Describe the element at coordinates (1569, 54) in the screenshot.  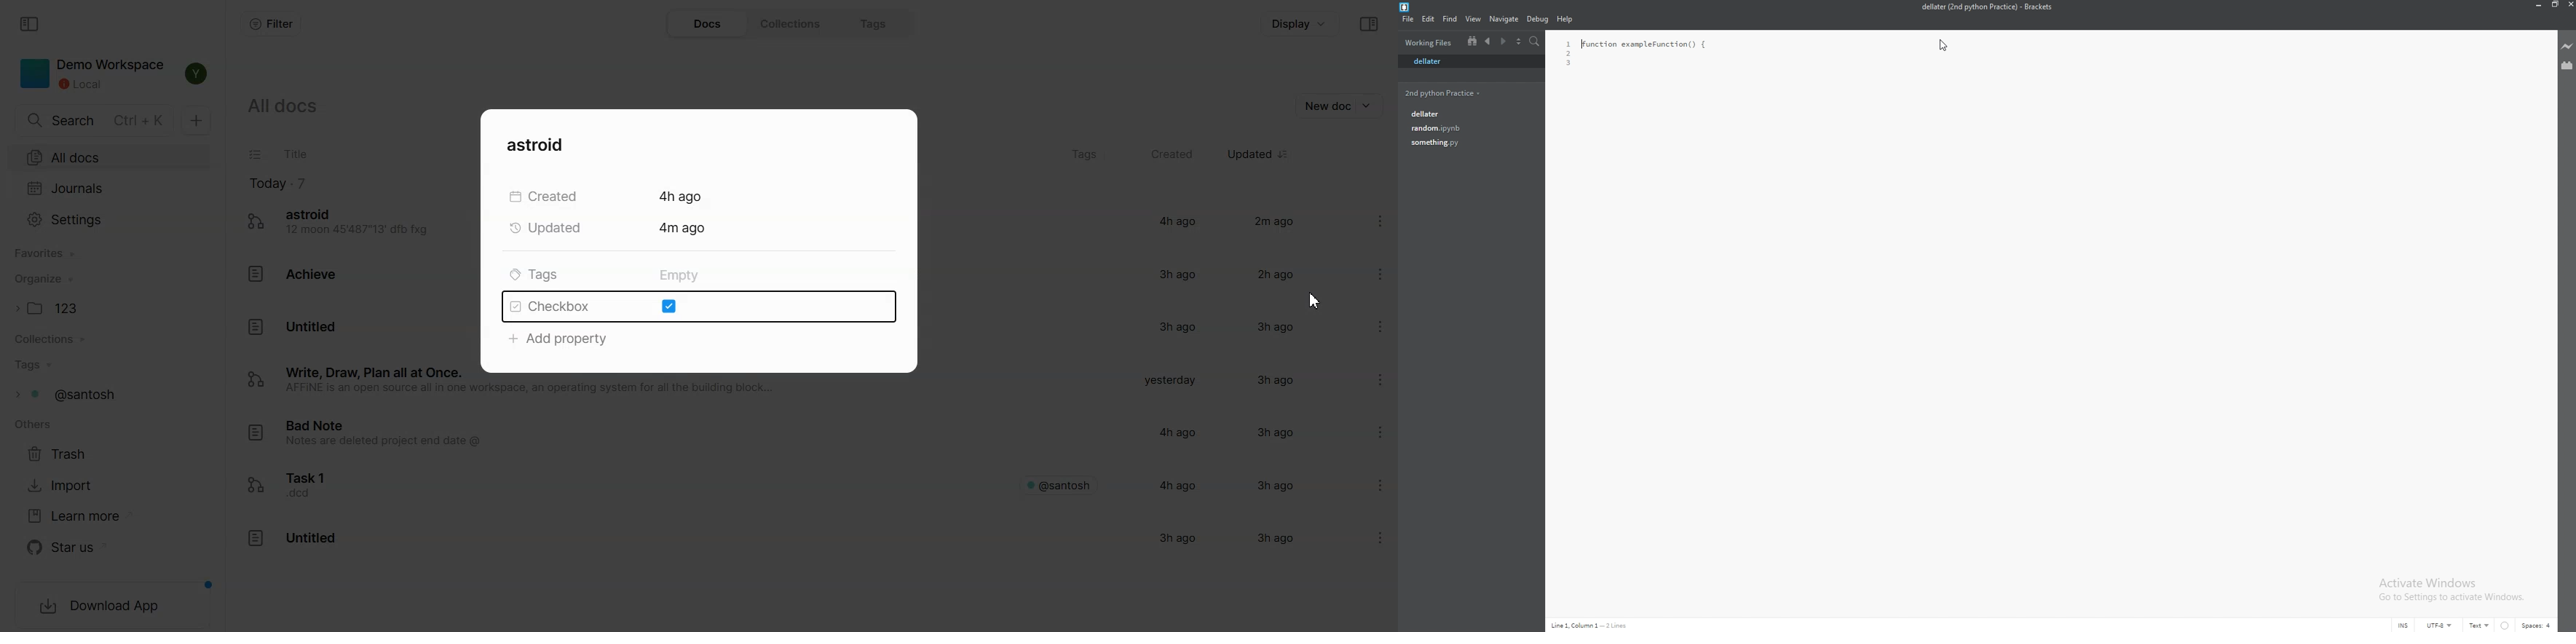
I see `2` at that location.